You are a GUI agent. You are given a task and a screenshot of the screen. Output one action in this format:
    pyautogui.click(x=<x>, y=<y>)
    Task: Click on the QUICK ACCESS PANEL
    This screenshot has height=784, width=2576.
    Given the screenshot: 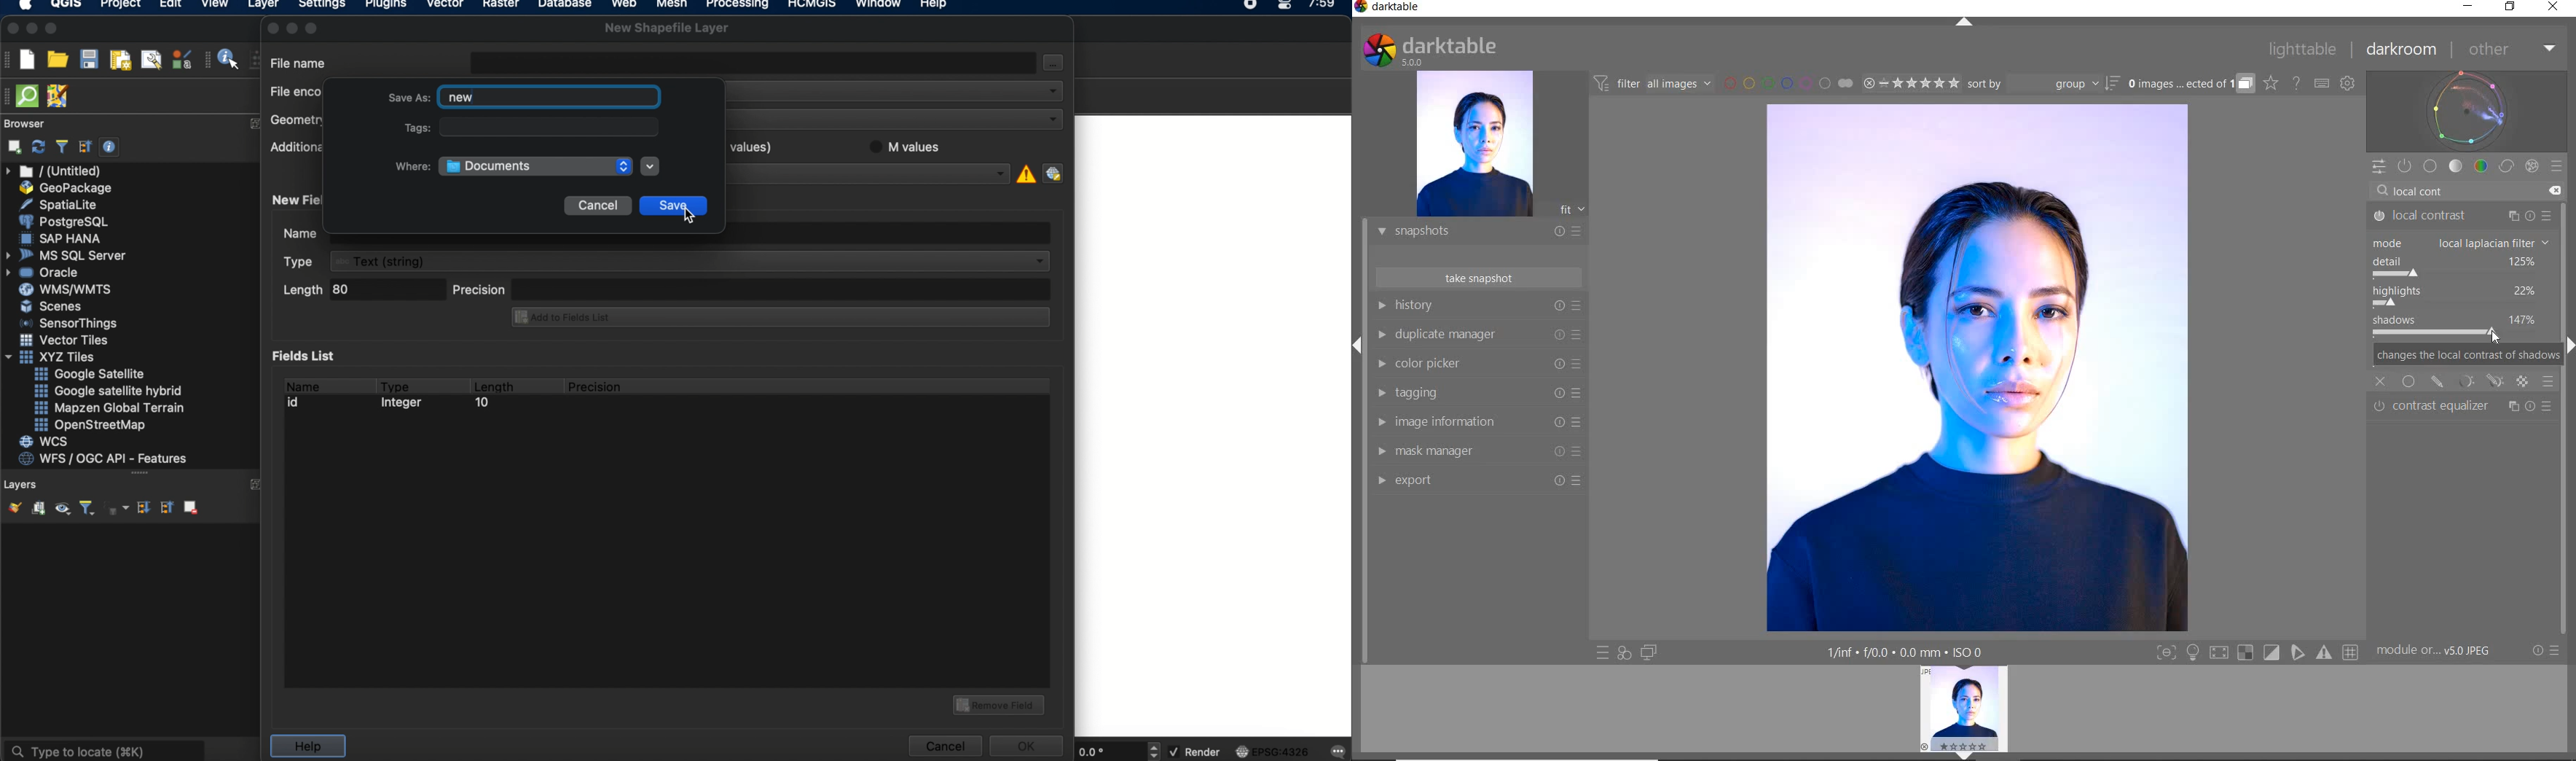 What is the action you would take?
    pyautogui.click(x=2378, y=168)
    